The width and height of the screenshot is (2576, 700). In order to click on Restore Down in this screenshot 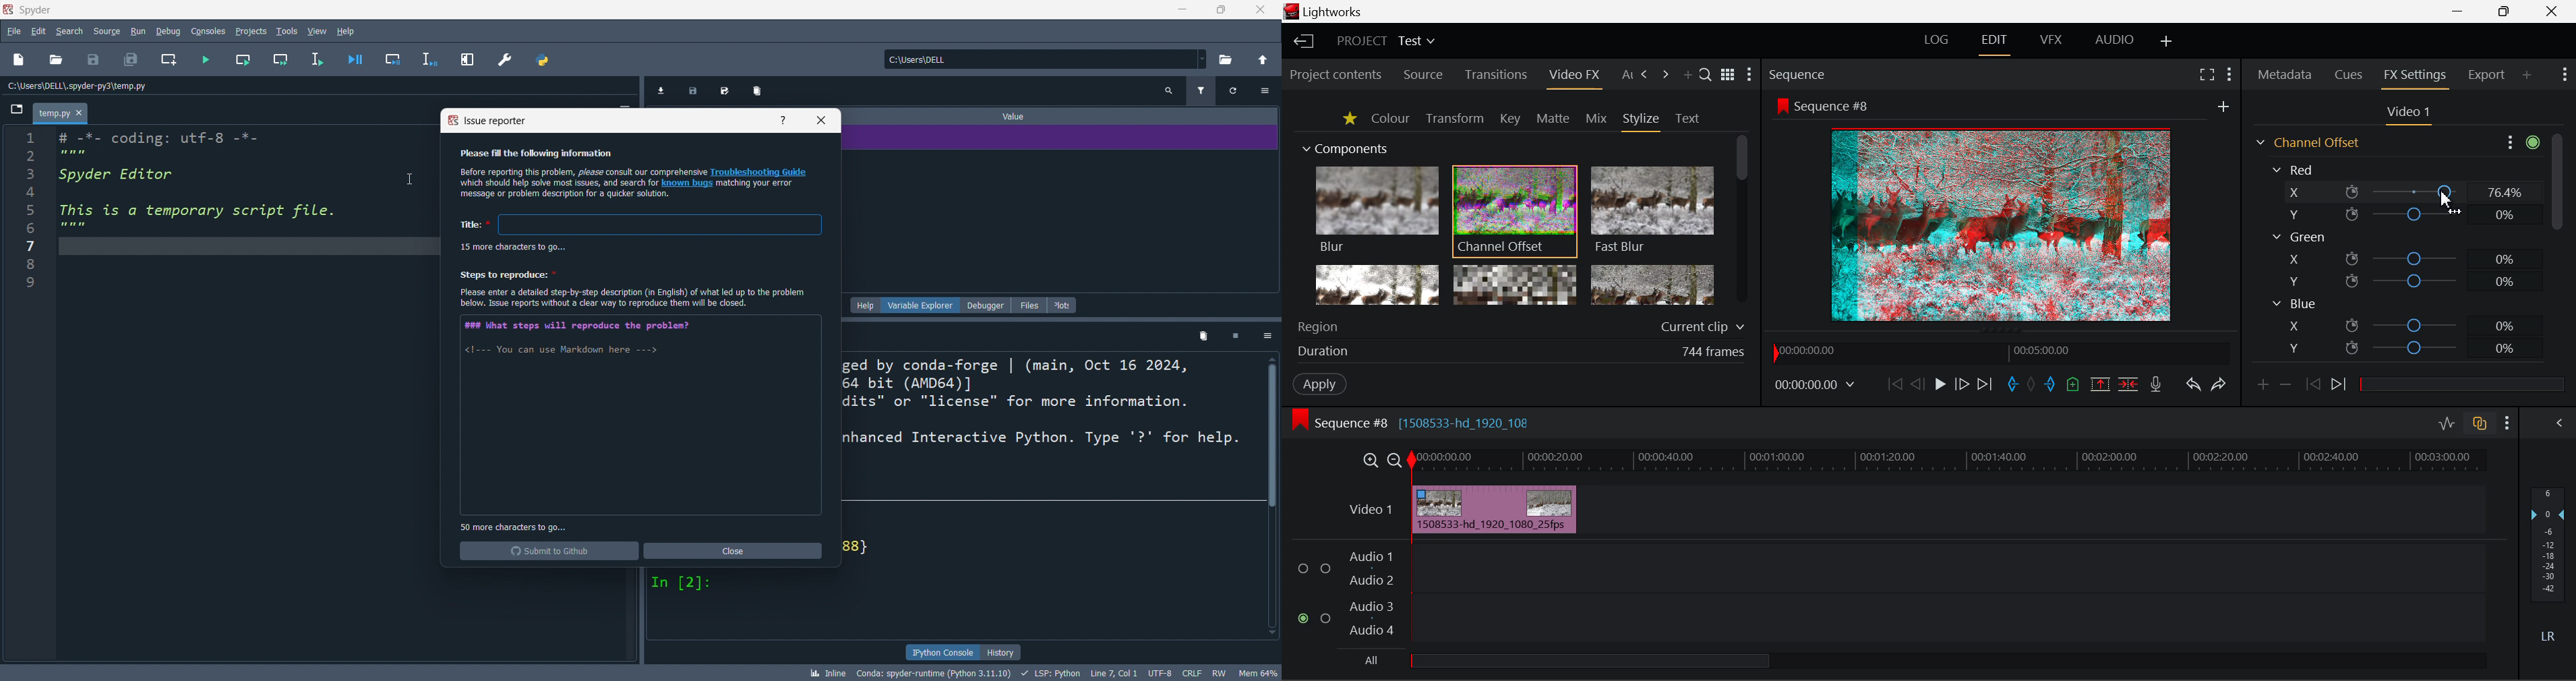, I will do `click(2462, 12)`.